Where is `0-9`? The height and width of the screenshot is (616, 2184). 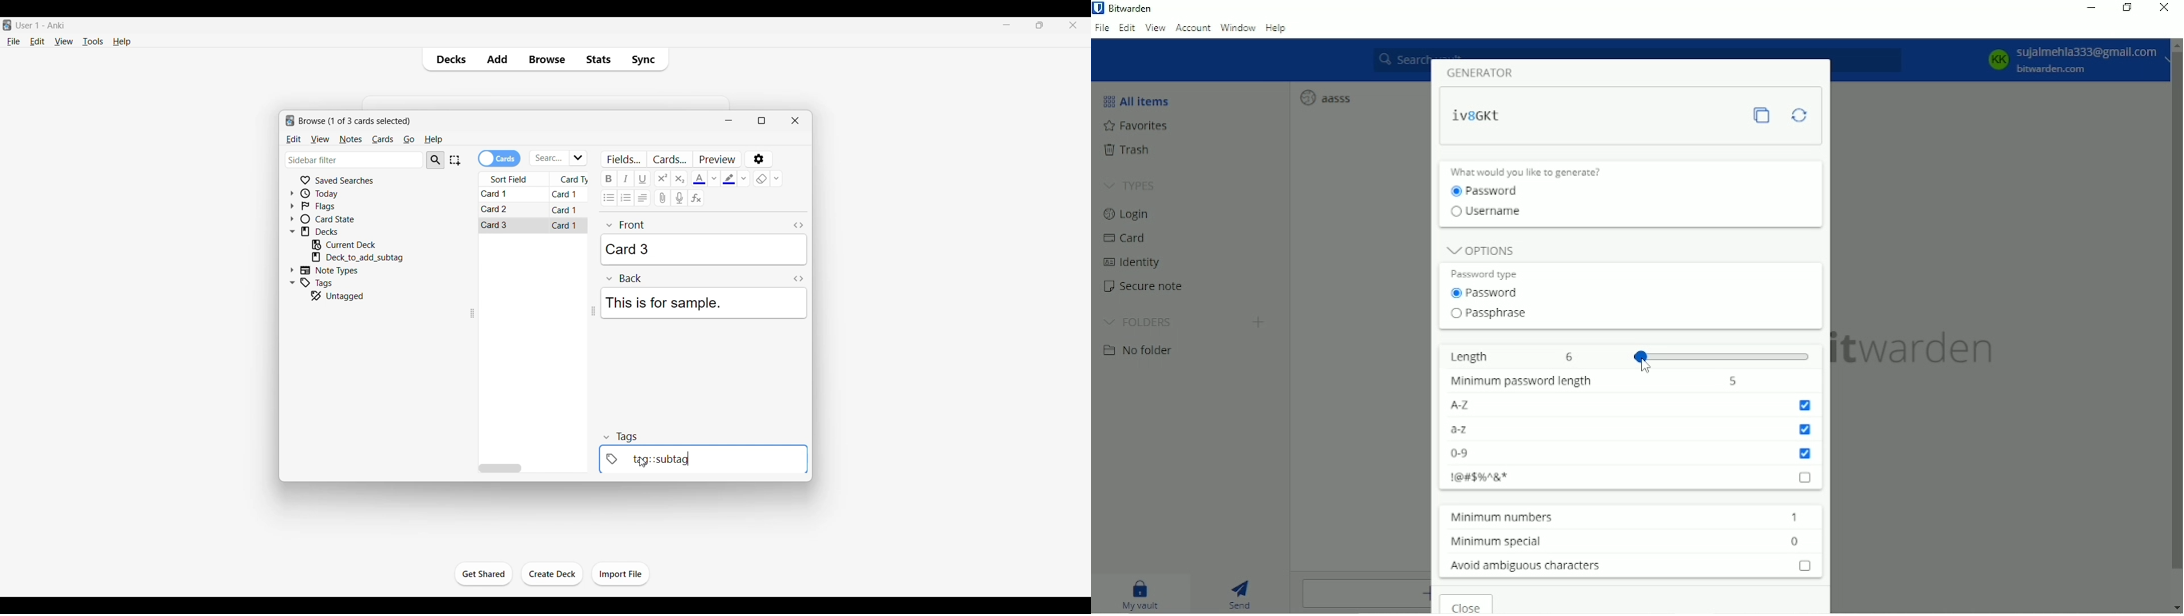
0-9 is located at coordinates (1631, 454).